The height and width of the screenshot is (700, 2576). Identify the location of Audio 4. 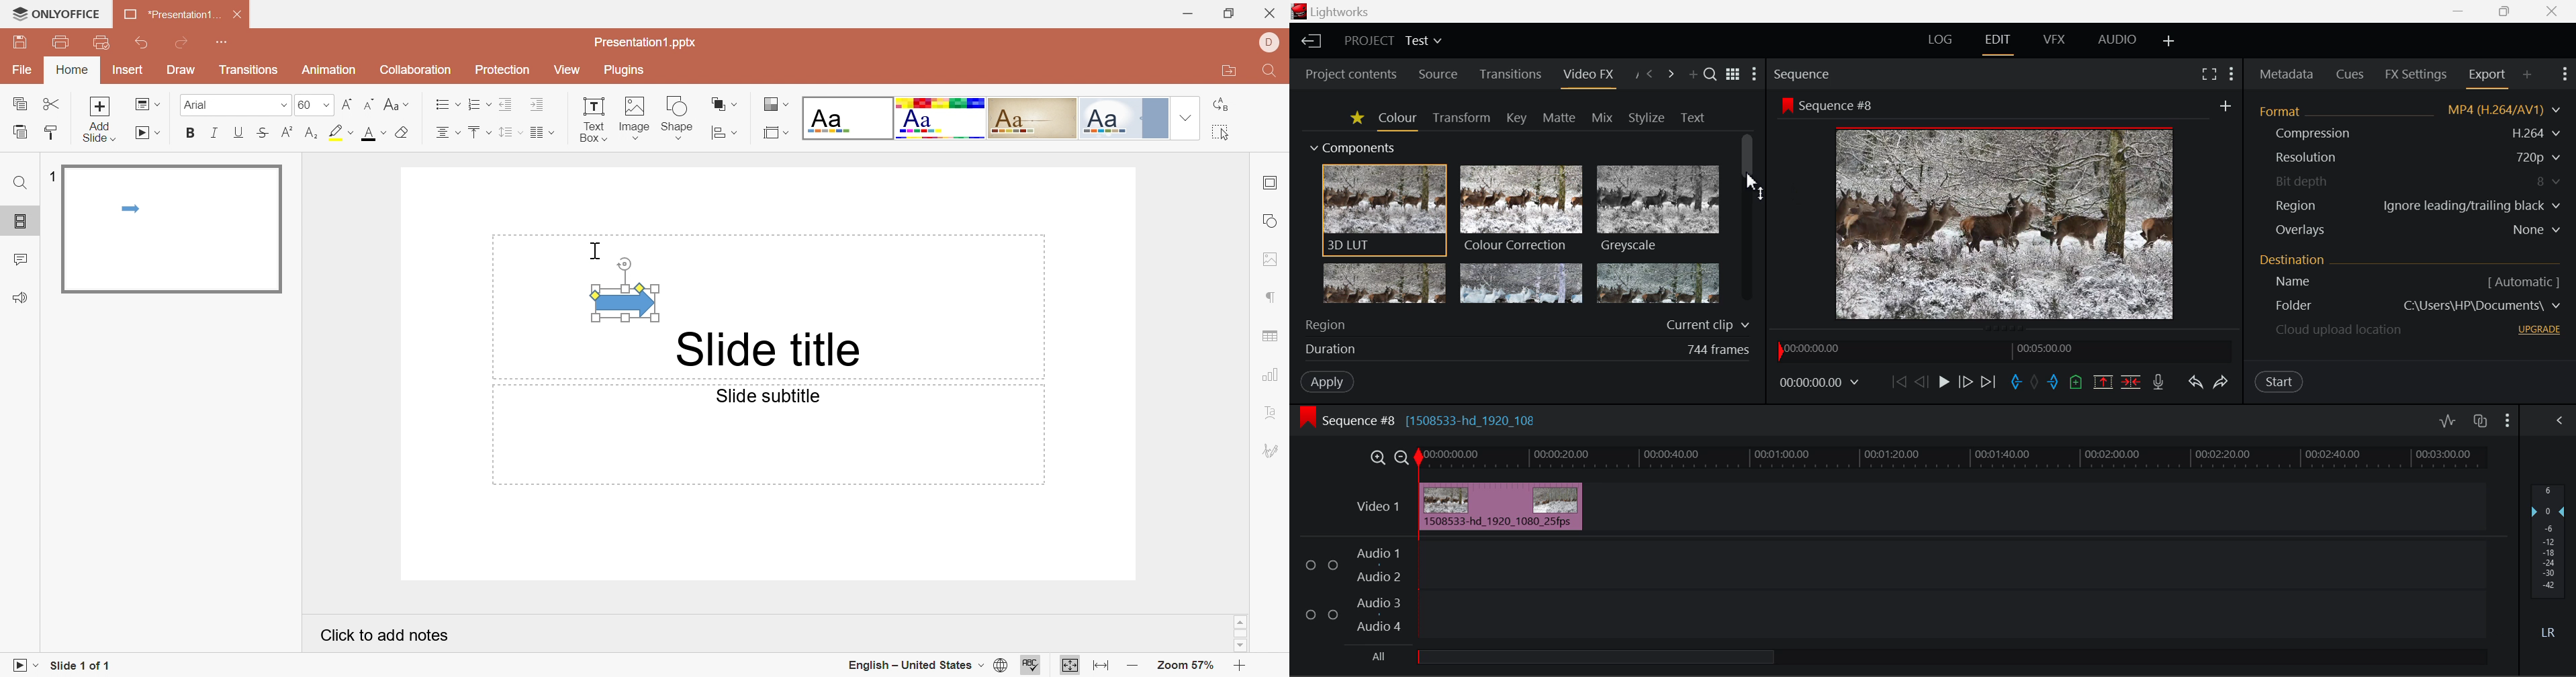
(1376, 624).